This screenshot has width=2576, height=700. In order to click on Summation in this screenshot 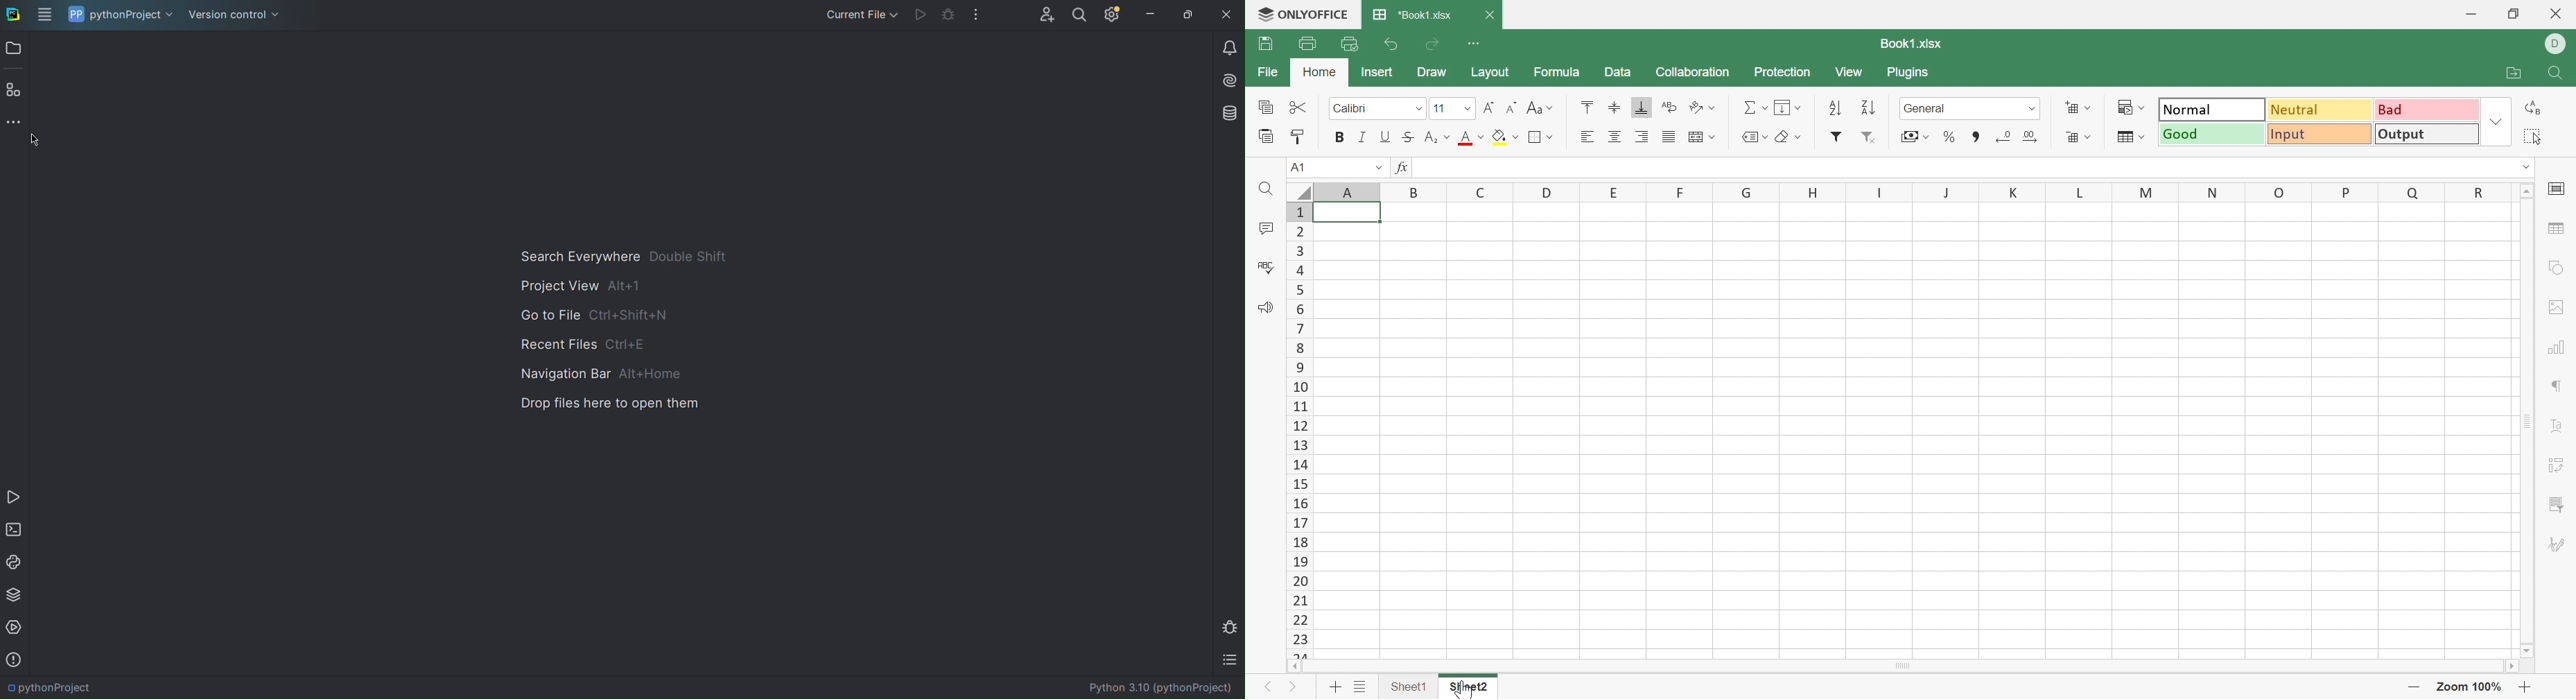, I will do `click(1748, 106)`.